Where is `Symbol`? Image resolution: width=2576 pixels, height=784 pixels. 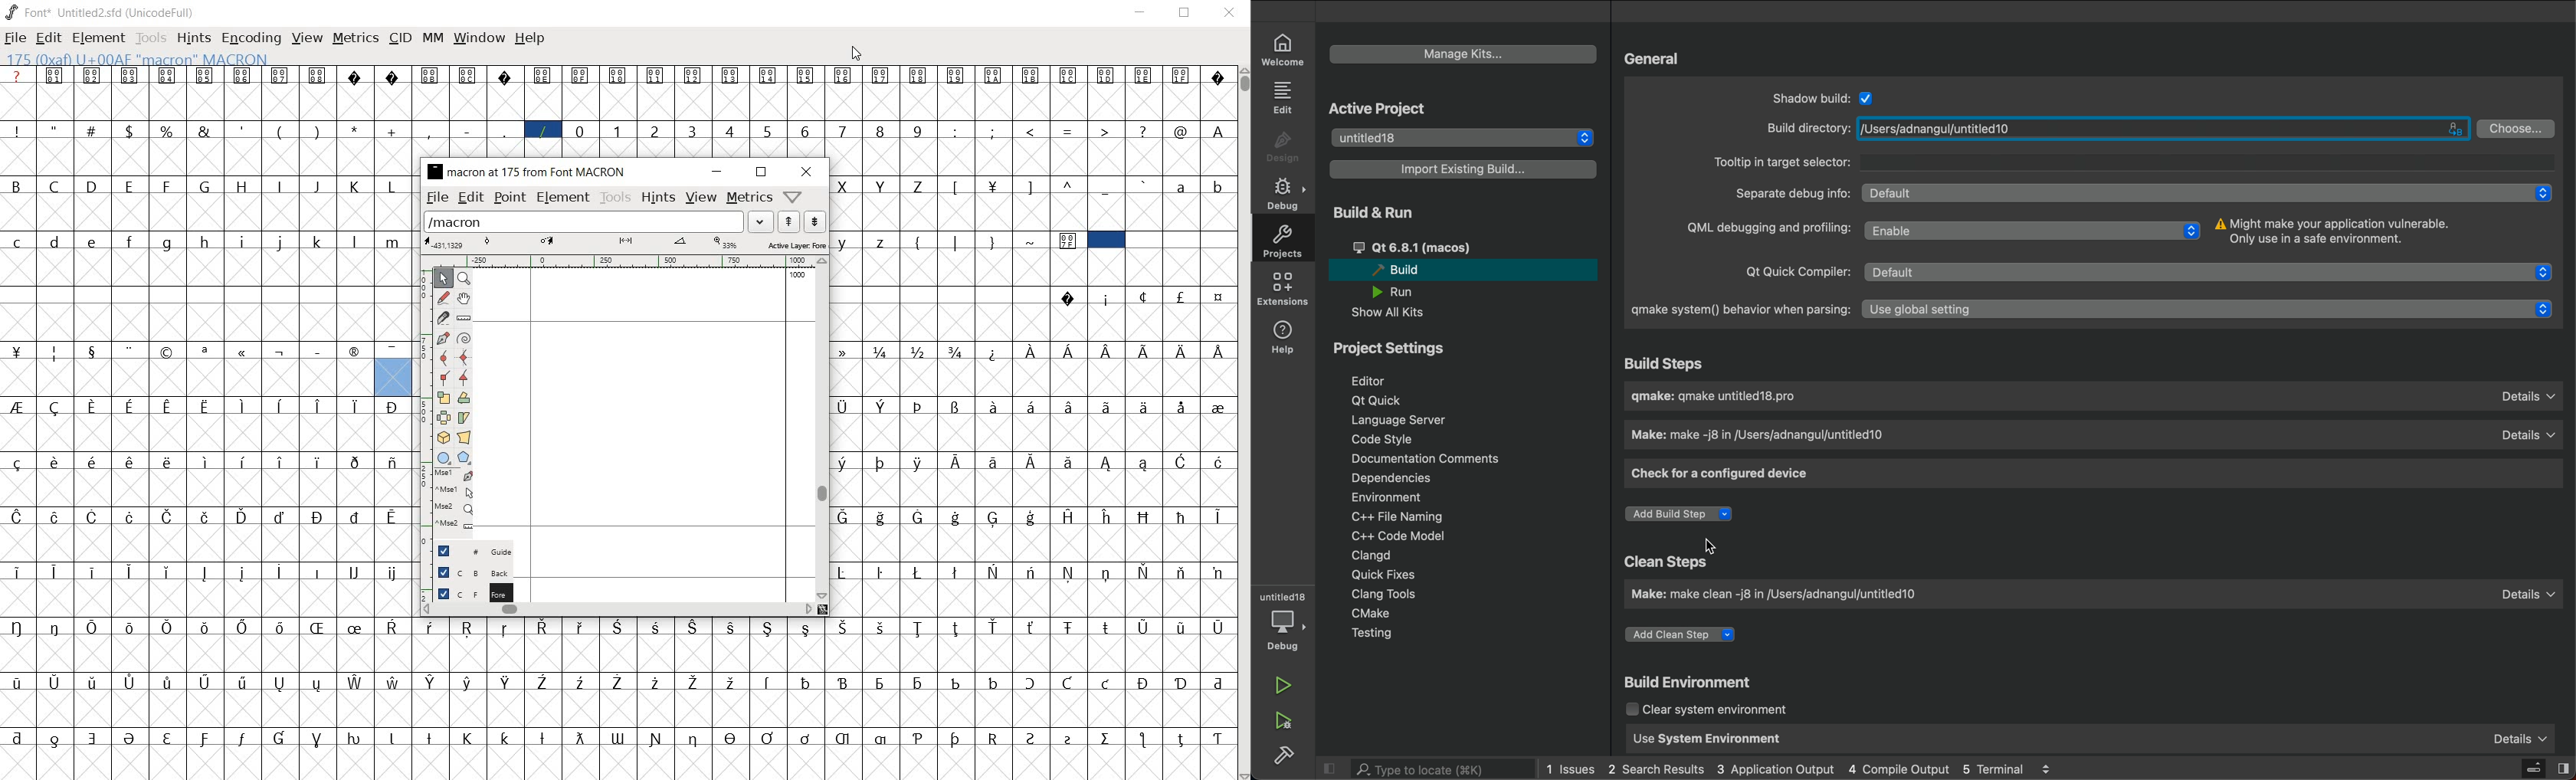 Symbol is located at coordinates (958, 406).